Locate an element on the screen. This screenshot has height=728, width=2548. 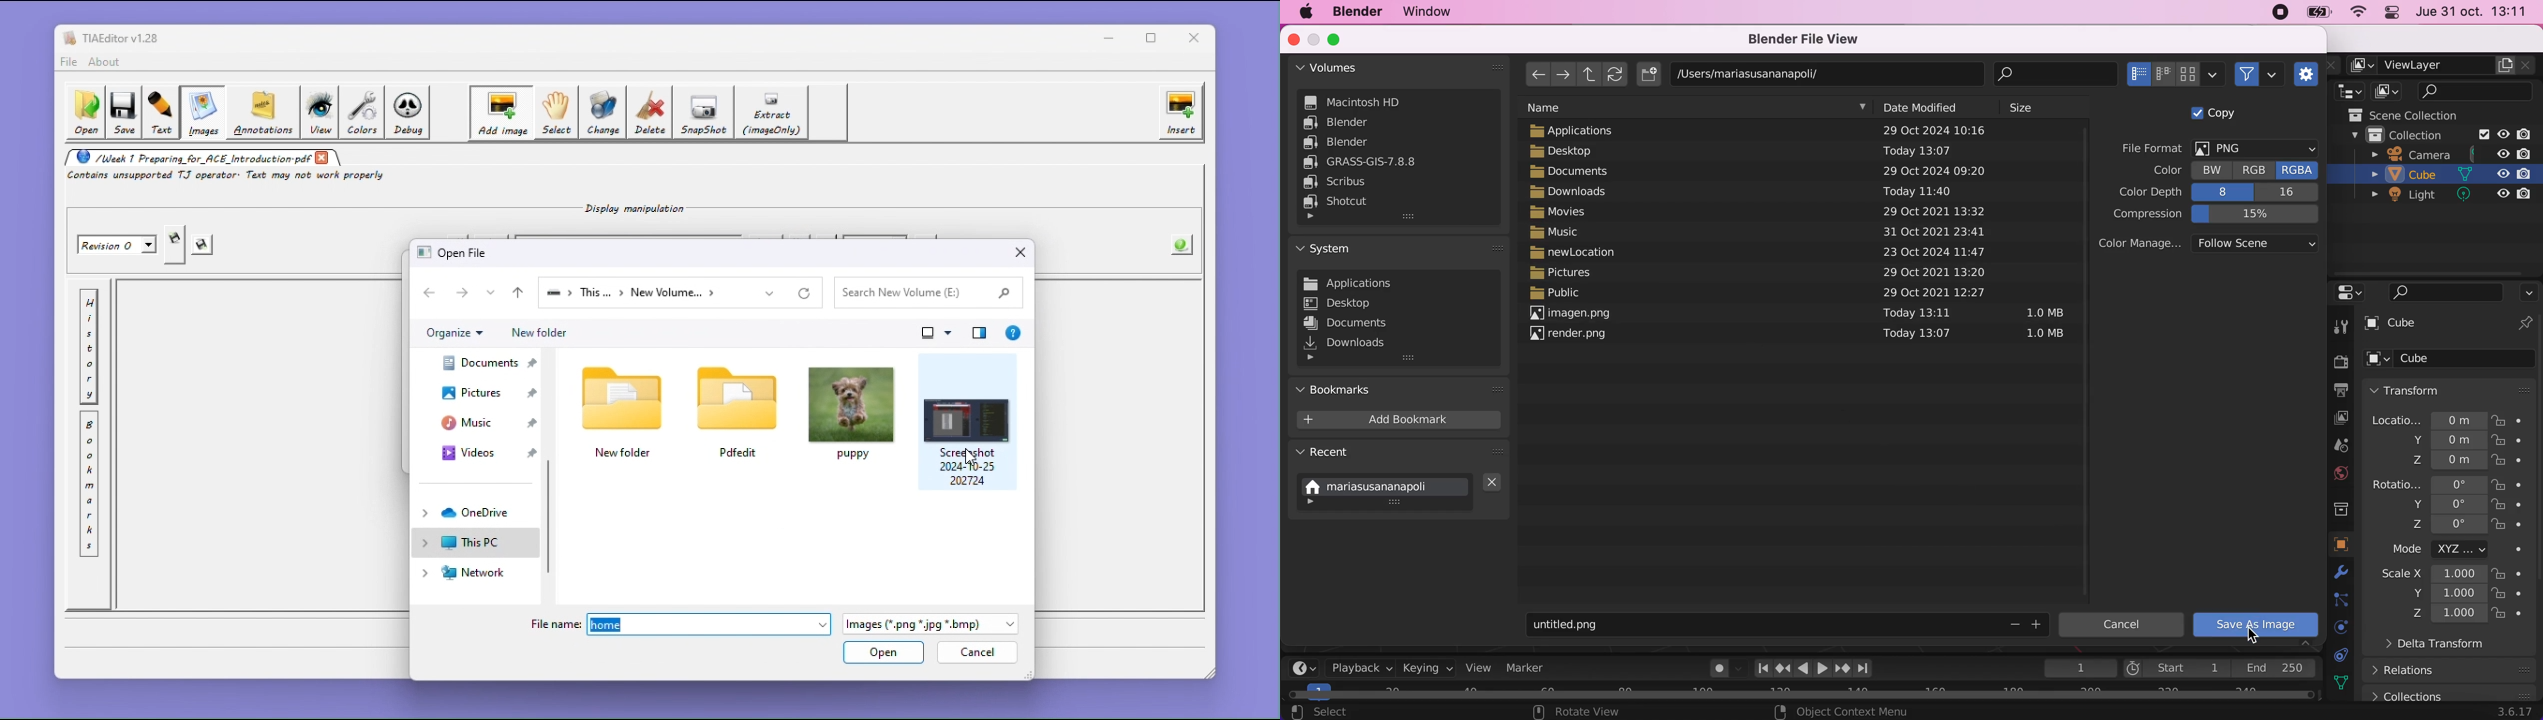
Cursor on save as image is located at coordinates (2256, 627).